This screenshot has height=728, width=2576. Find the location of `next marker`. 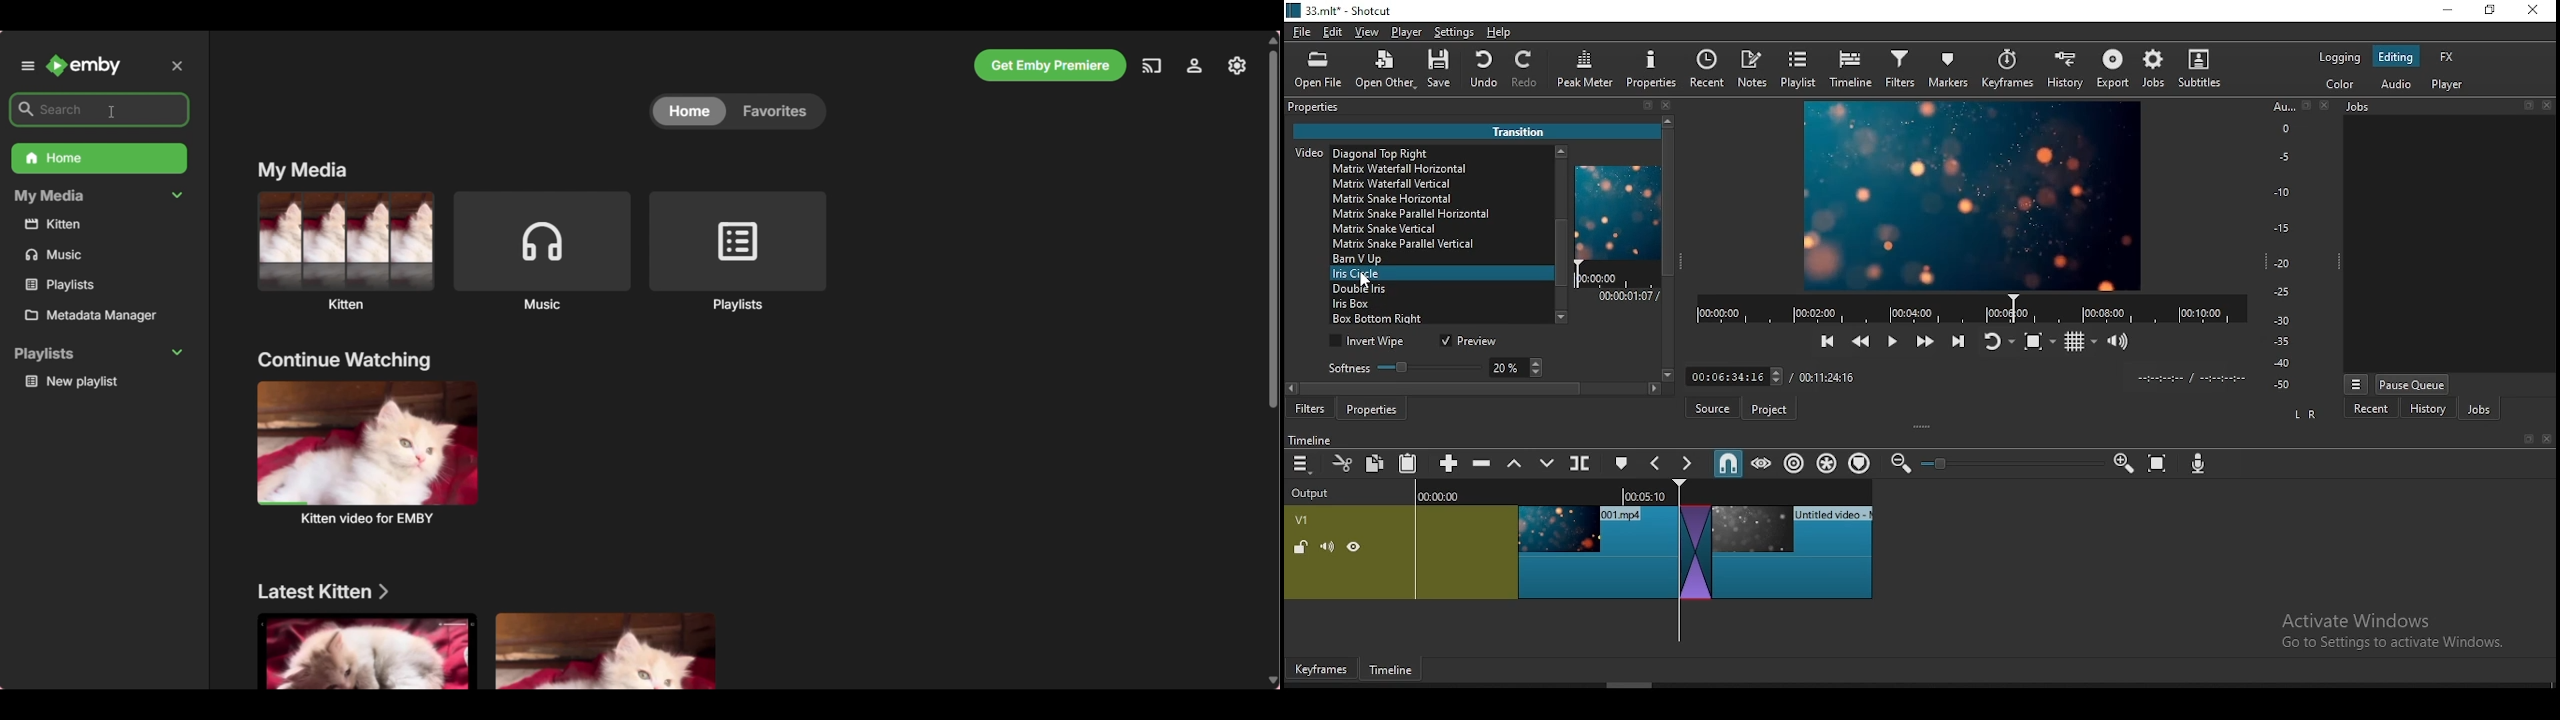

next marker is located at coordinates (1688, 464).